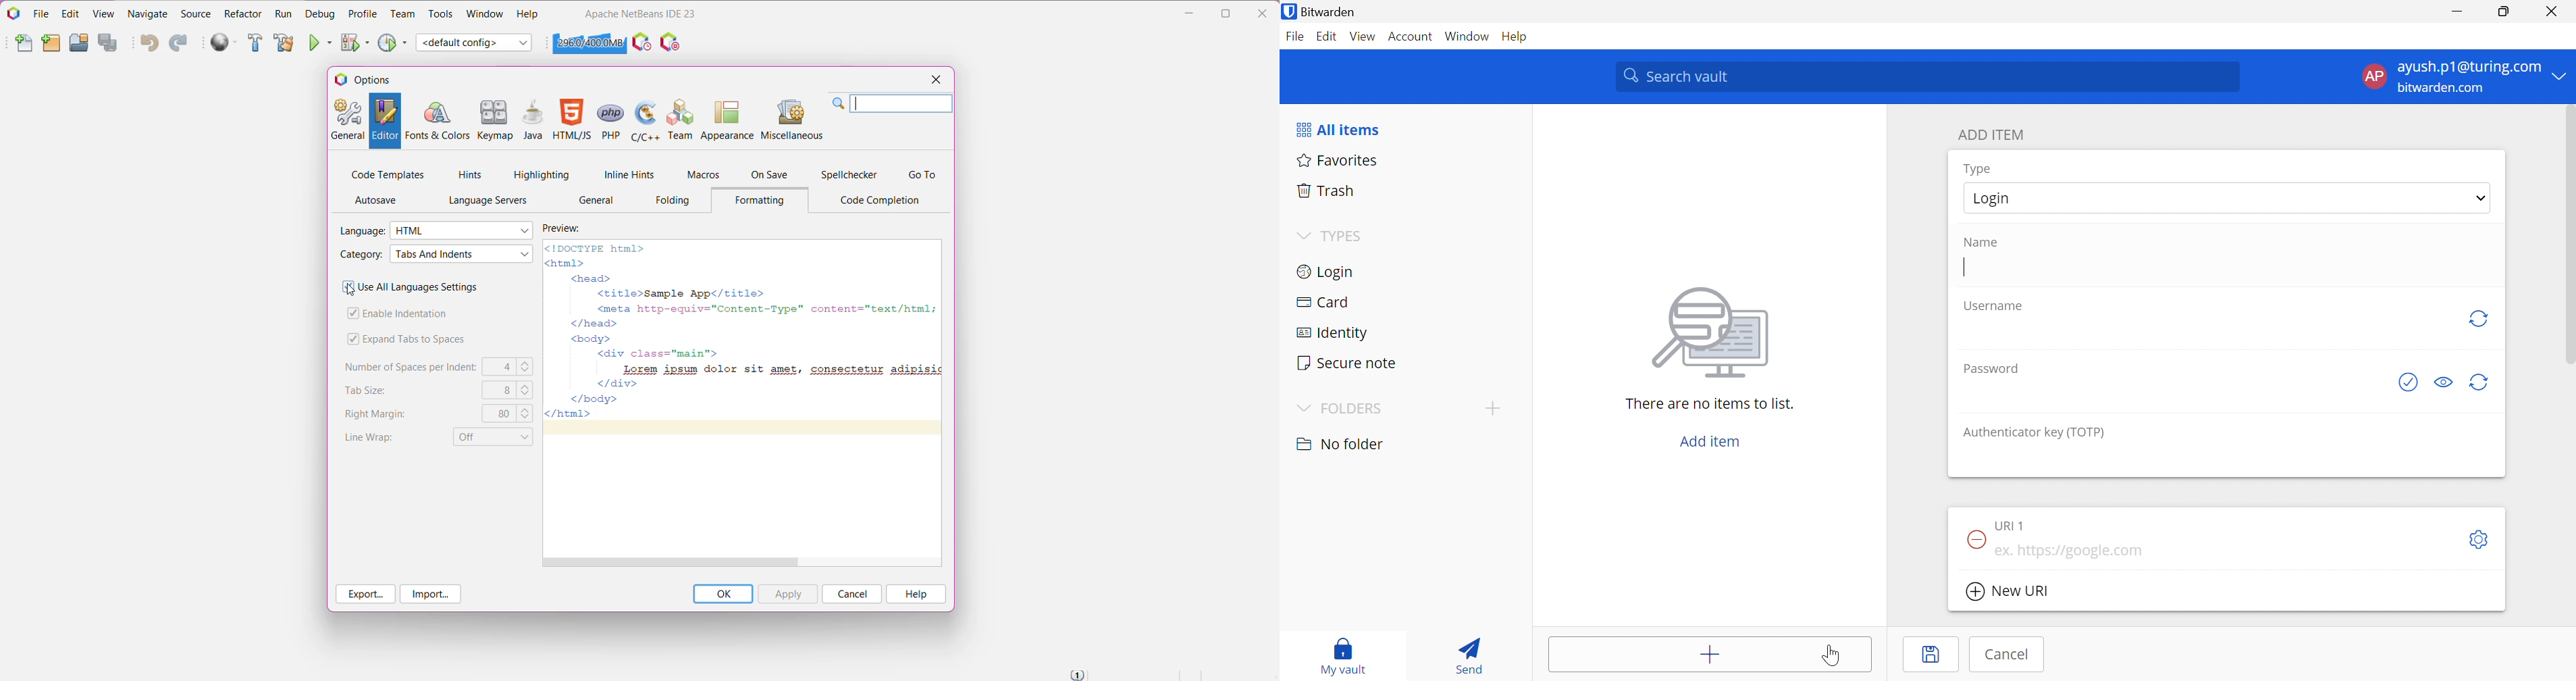 The width and height of the screenshot is (2576, 700). I want to click on There are no items to list., so click(1710, 403).